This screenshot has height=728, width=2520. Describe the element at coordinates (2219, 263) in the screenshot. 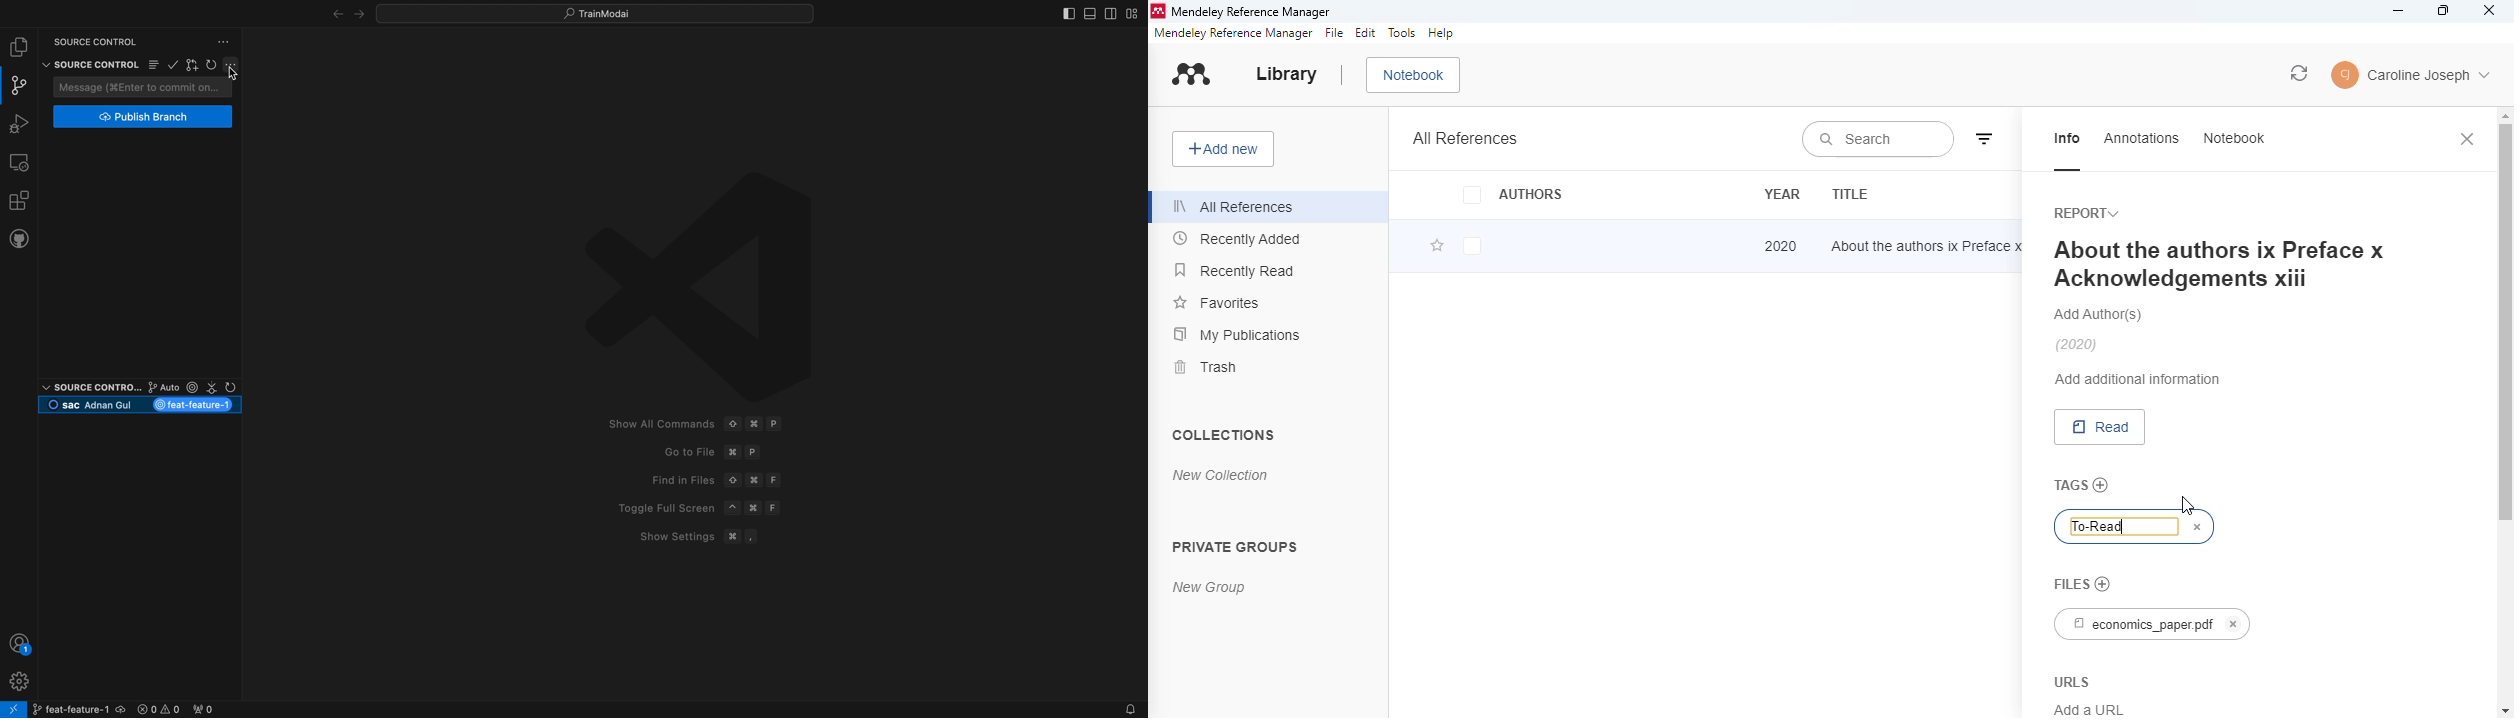

I see `About the authors ix Preface x Acknowledgements xiii` at that location.